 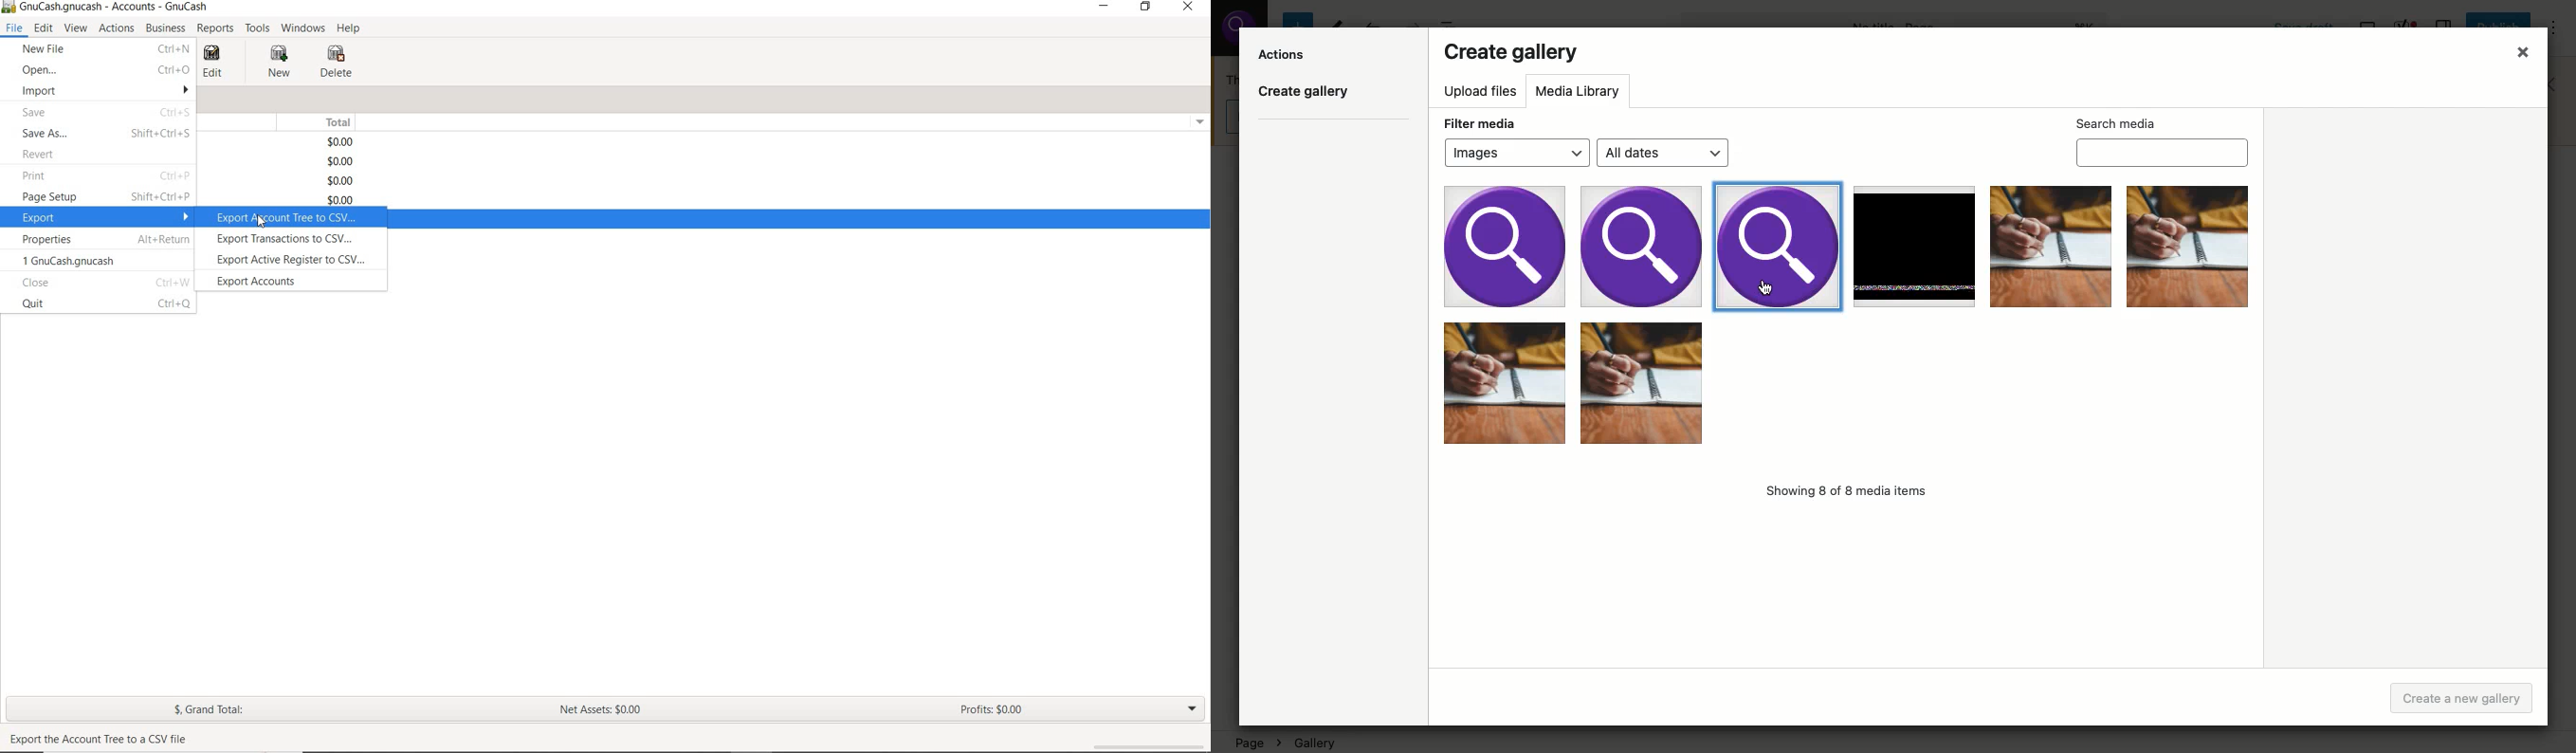 What do you see at coordinates (2517, 55) in the screenshot?
I see `Close` at bounding box center [2517, 55].